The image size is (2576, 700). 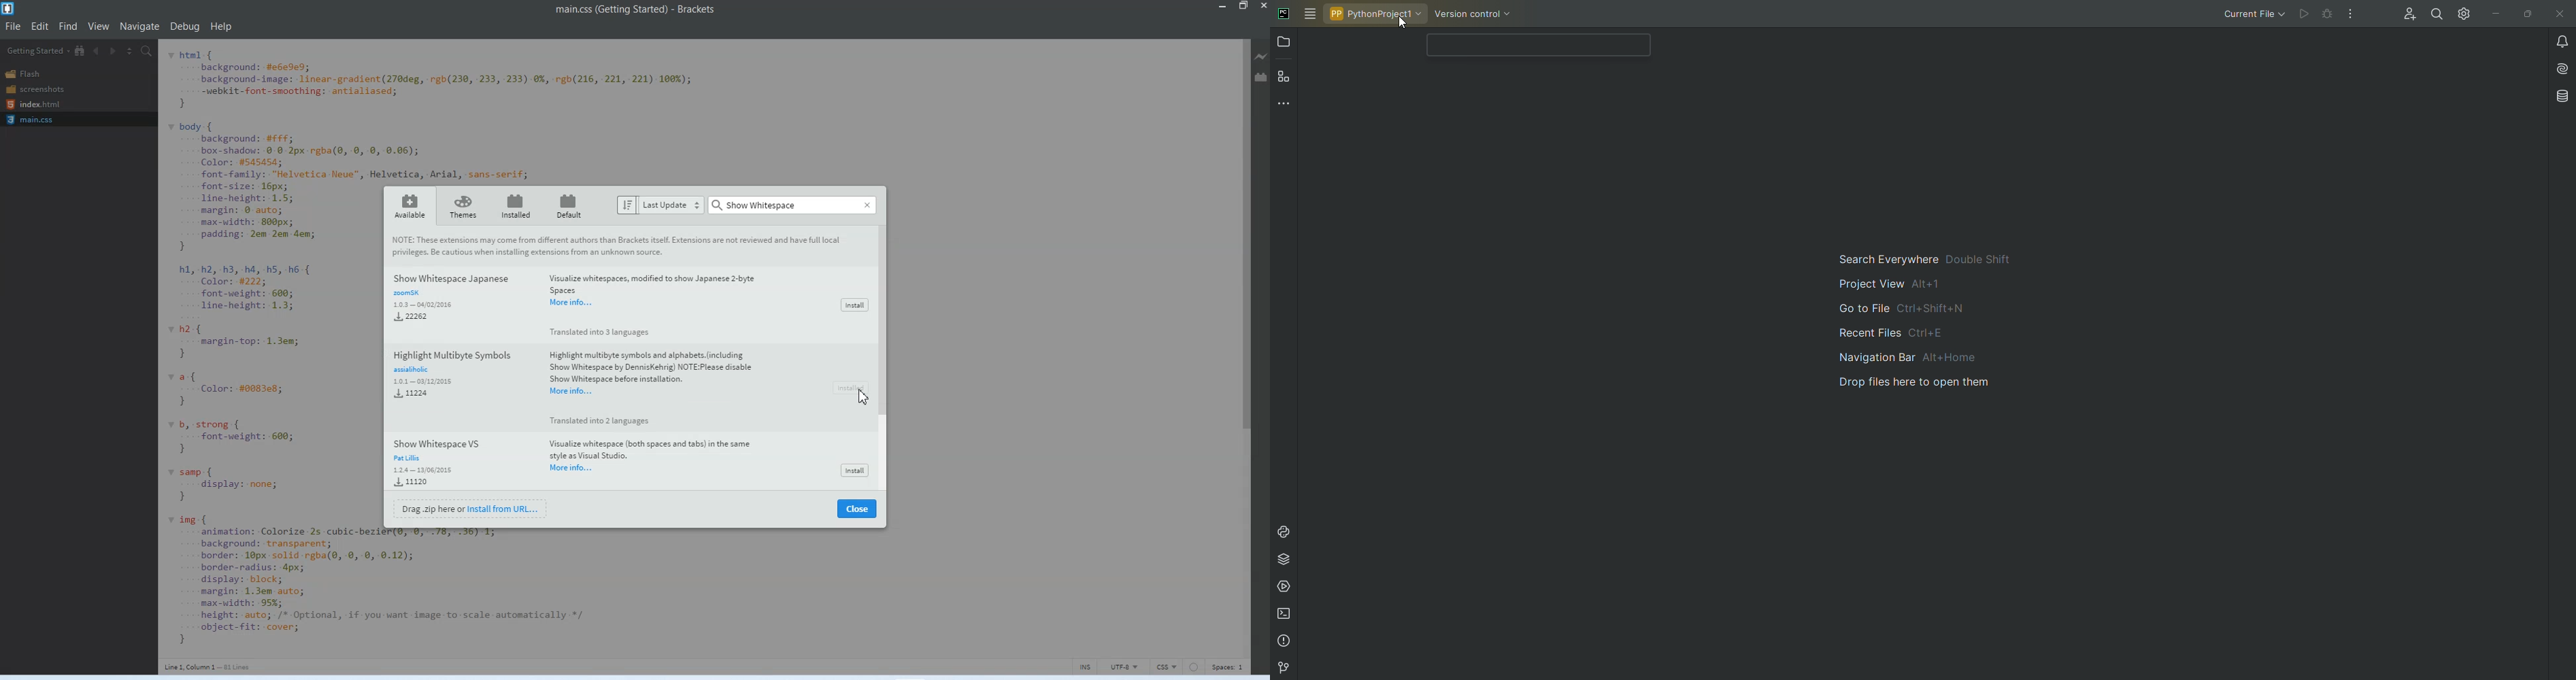 I want to click on Cursor, so click(x=864, y=398).